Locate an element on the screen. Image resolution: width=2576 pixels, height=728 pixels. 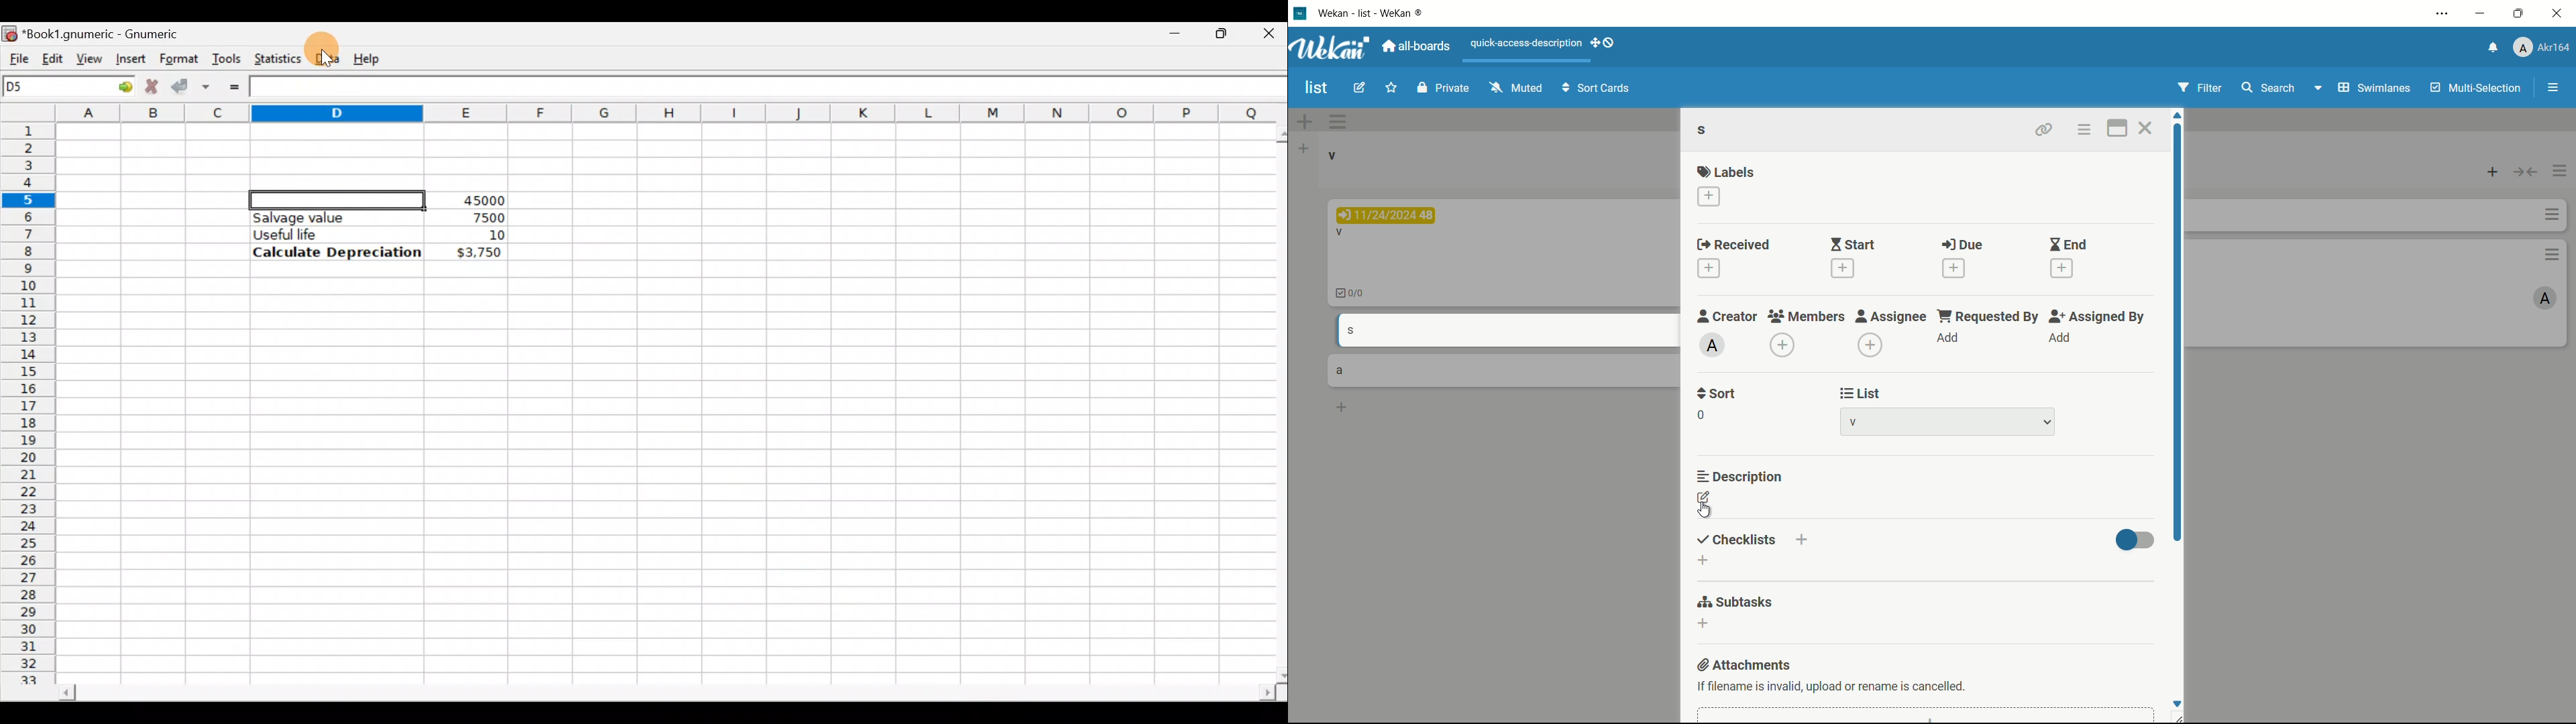
add start date is located at coordinates (1842, 269).